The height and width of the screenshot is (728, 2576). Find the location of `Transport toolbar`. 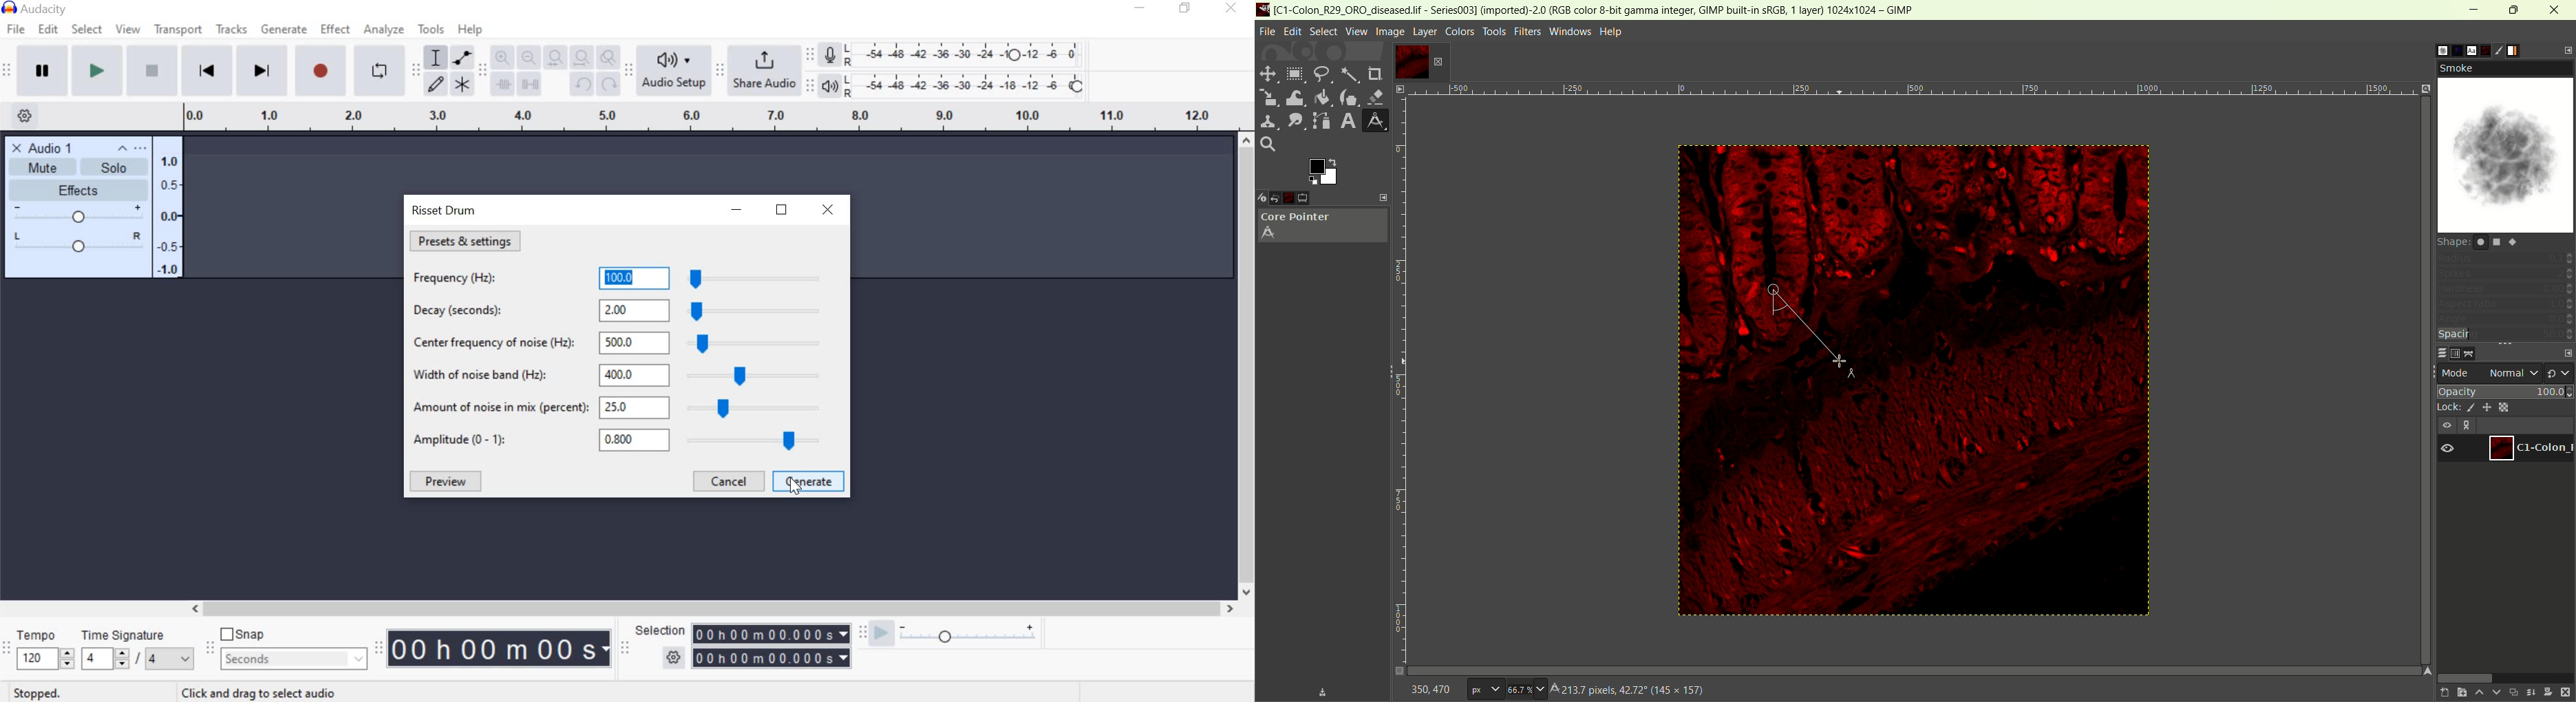

Transport toolbar is located at coordinates (7, 73).